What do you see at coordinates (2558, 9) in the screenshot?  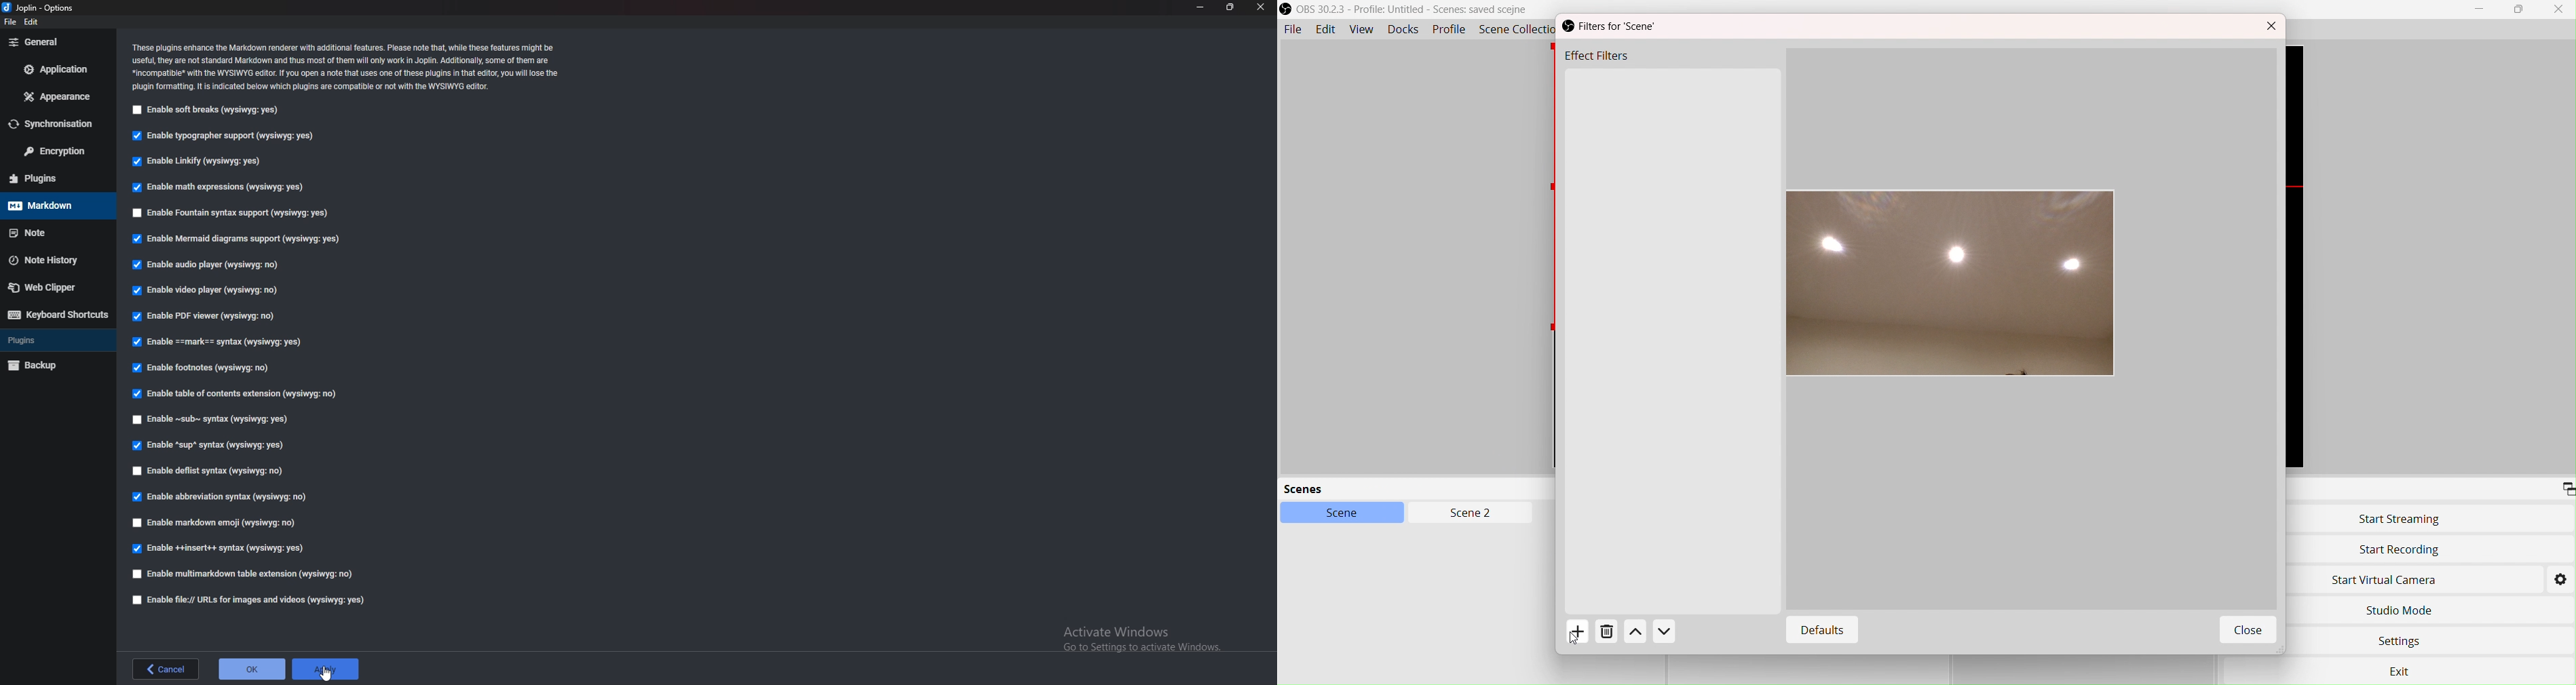 I see `Close` at bounding box center [2558, 9].